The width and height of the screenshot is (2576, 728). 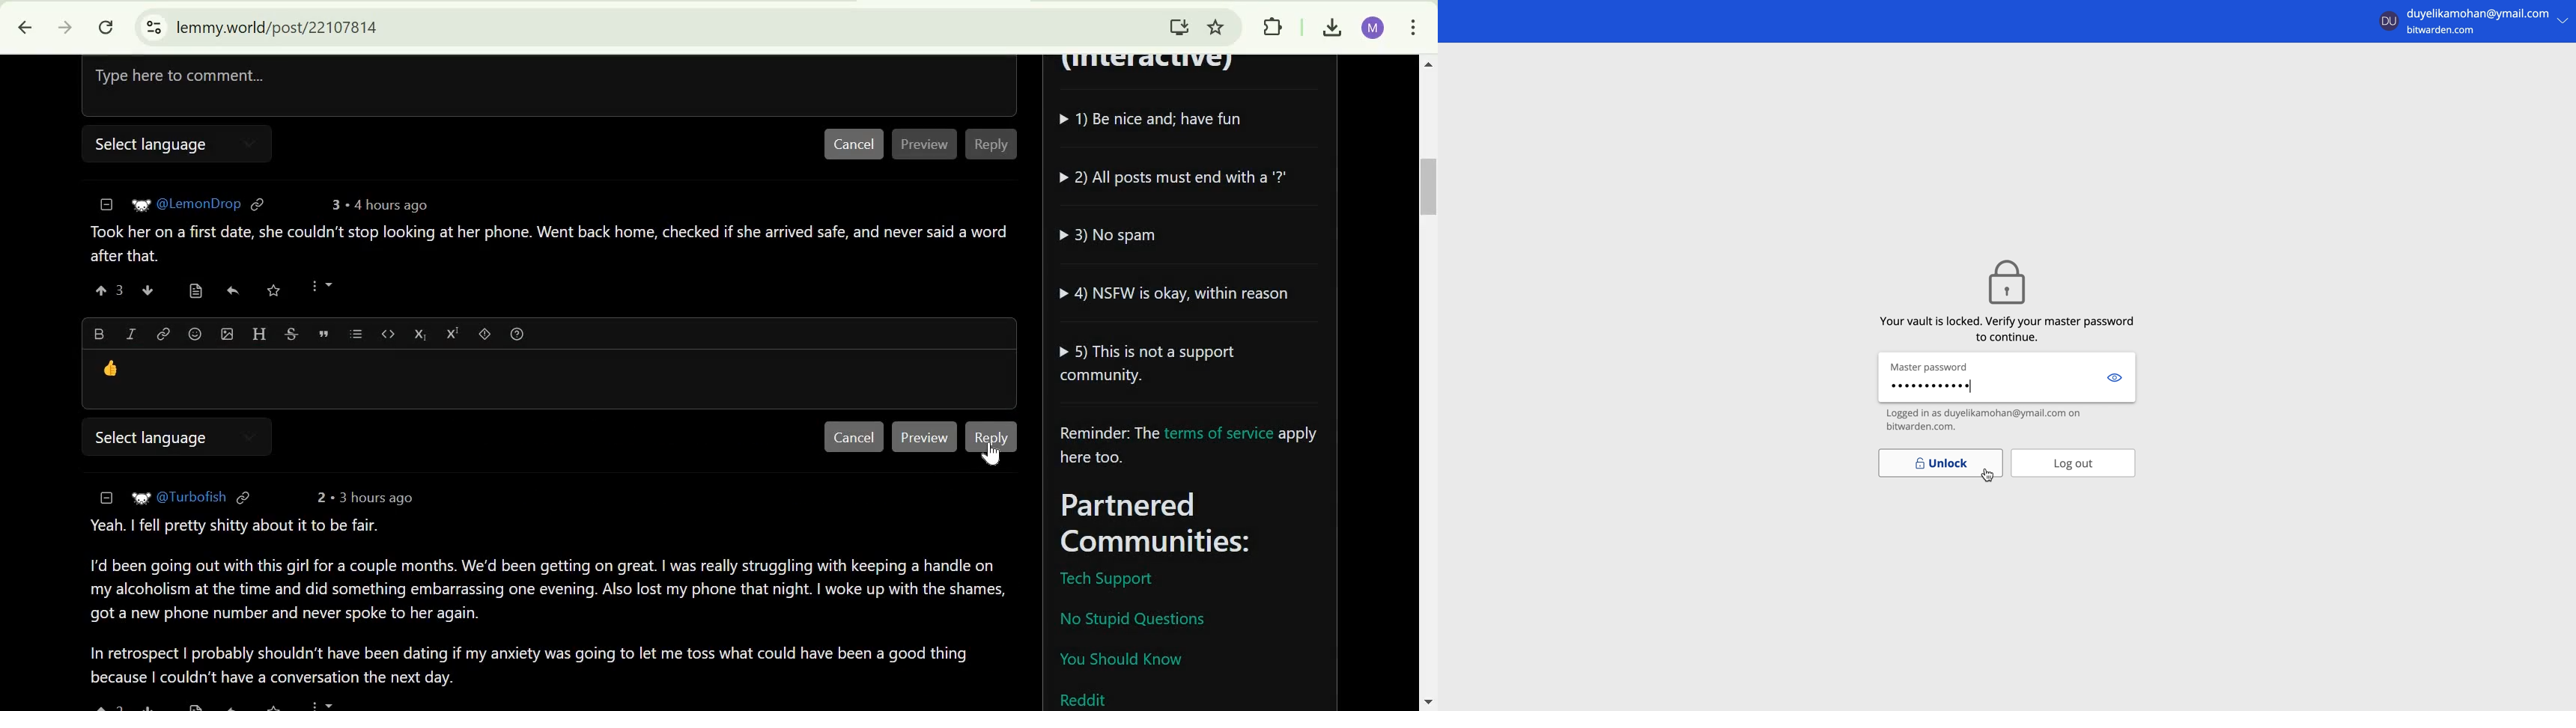 What do you see at coordinates (292, 332) in the screenshot?
I see `Strikethrough` at bounding box center [292, 332].